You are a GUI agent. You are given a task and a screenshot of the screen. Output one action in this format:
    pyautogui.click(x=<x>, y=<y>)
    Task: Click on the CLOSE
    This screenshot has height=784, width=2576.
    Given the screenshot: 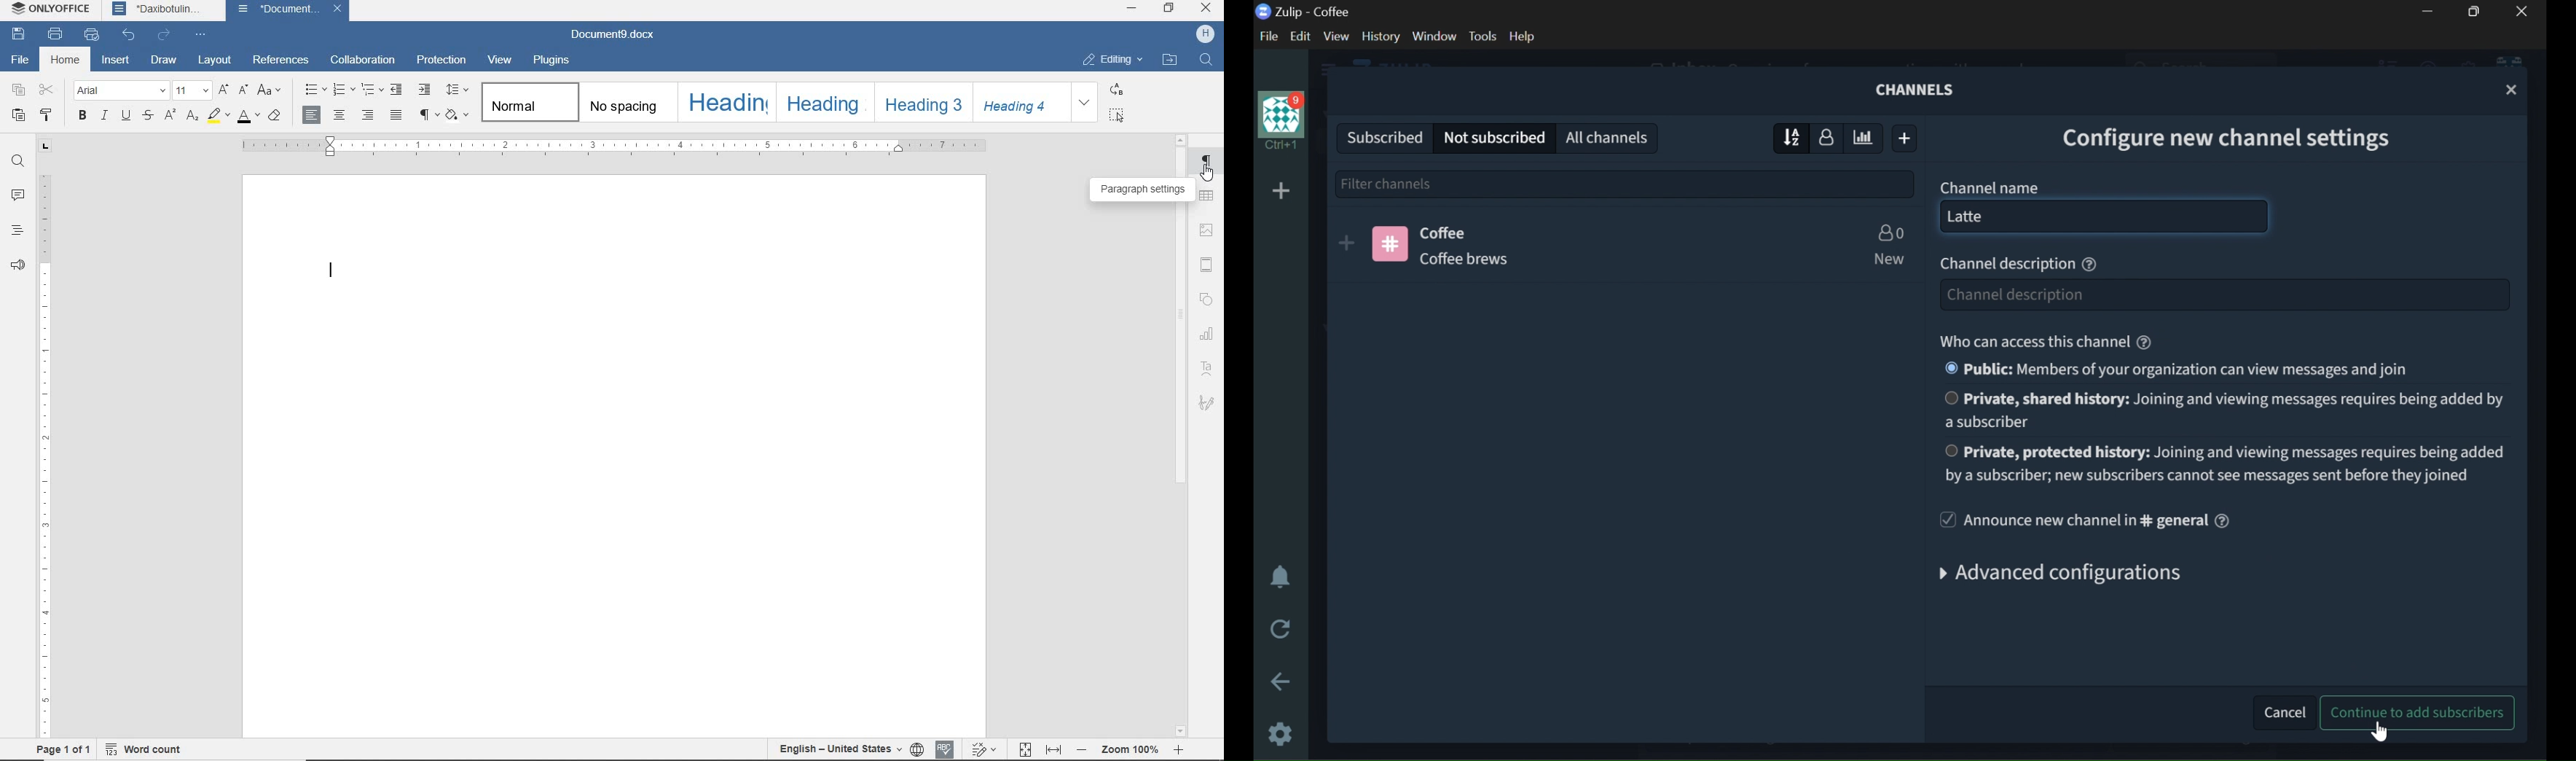 What is the action you would take?
    pyautogui.click(x=2513, y=90)
    